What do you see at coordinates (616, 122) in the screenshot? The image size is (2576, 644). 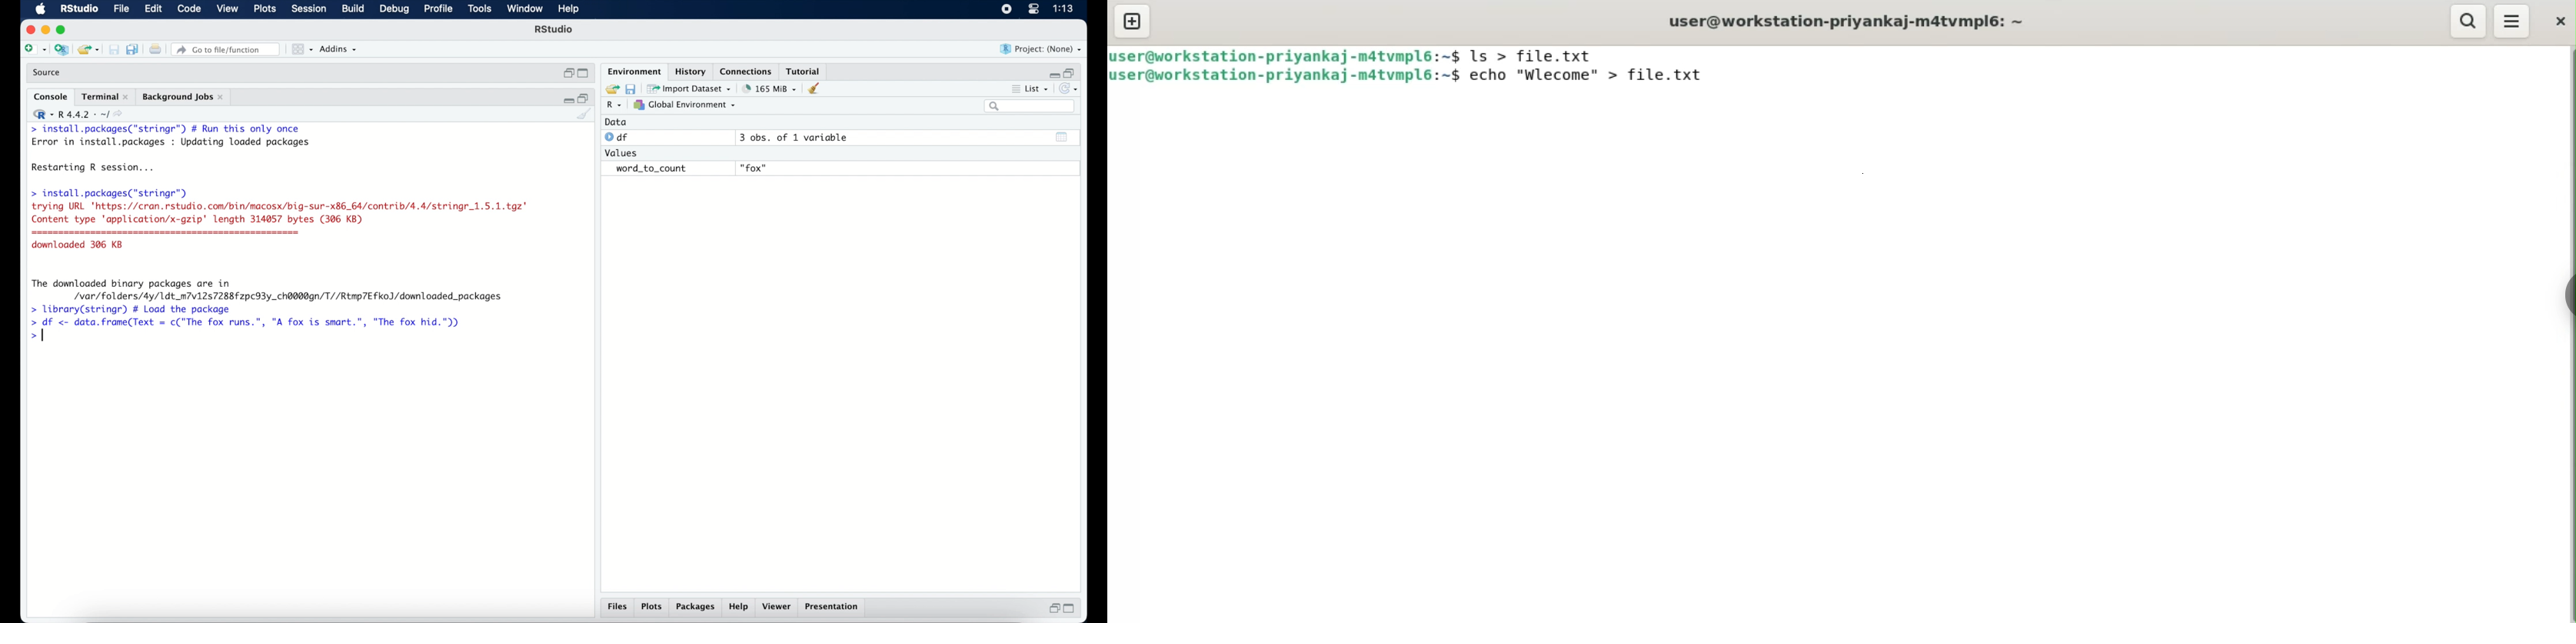 I see `data` at bounding box center [616, 122].